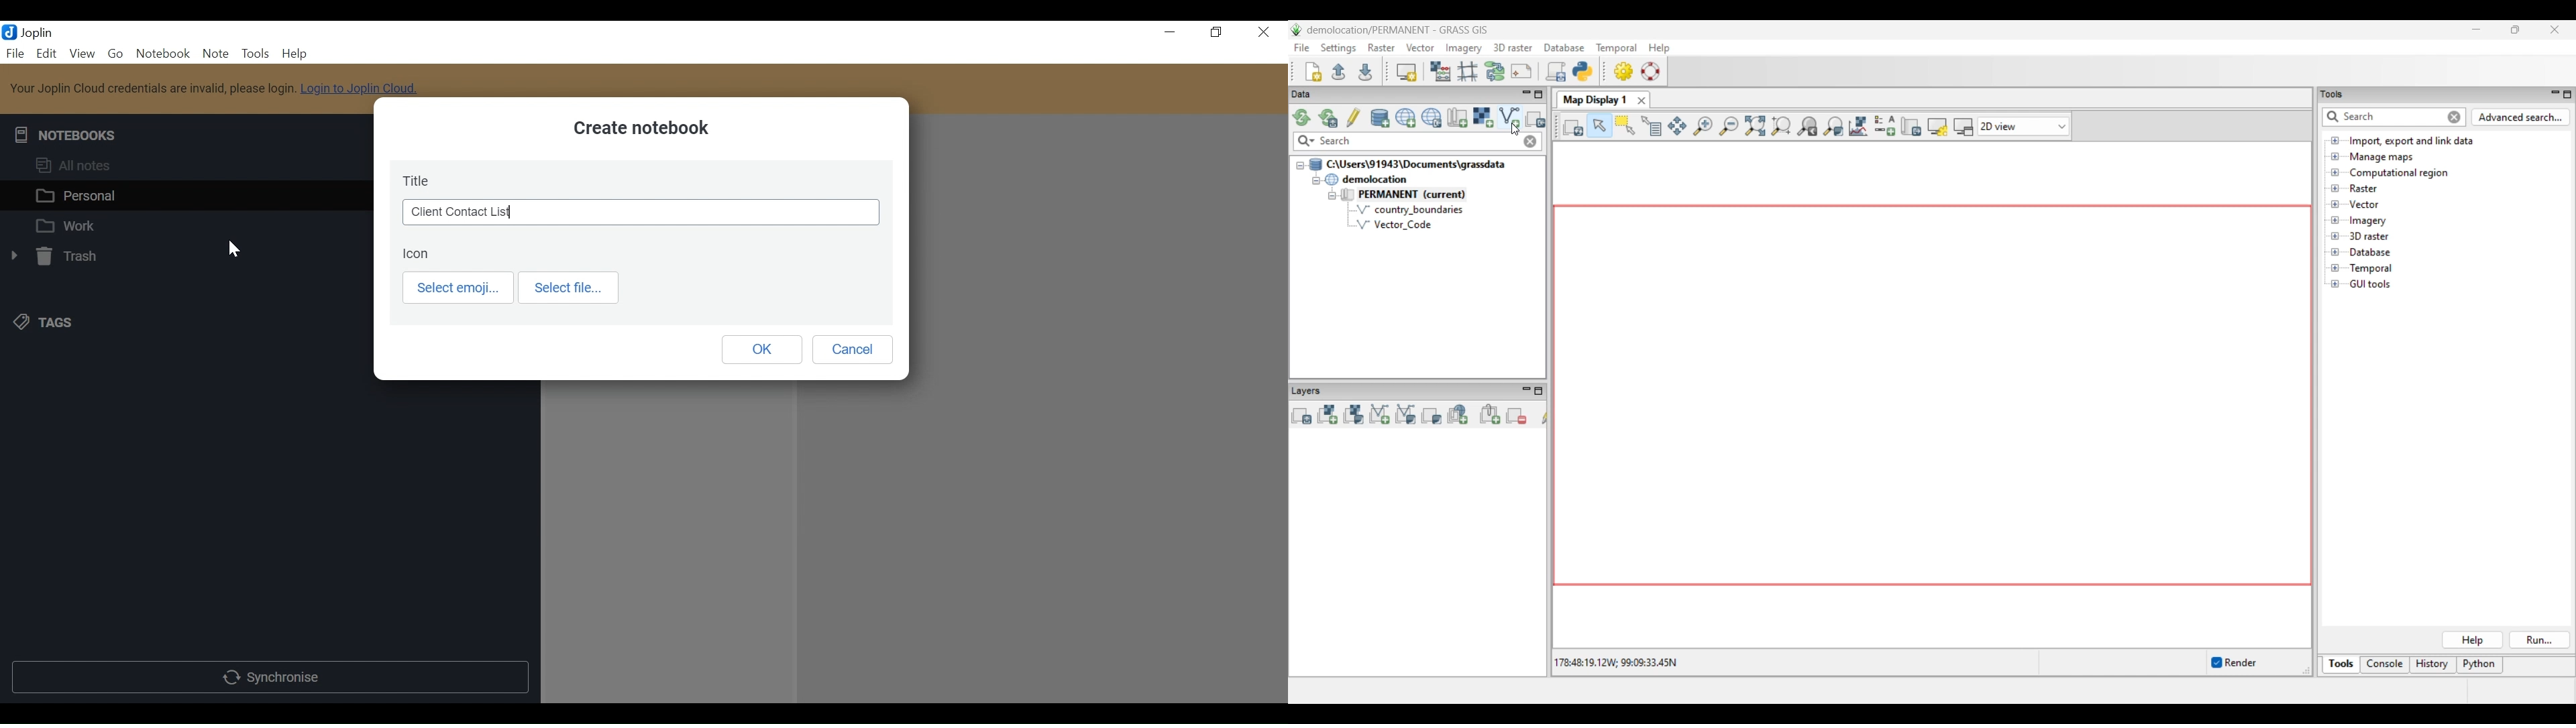  Describe the element at coordinates (418, 180) in the screenshot. I see `Title` at that location.